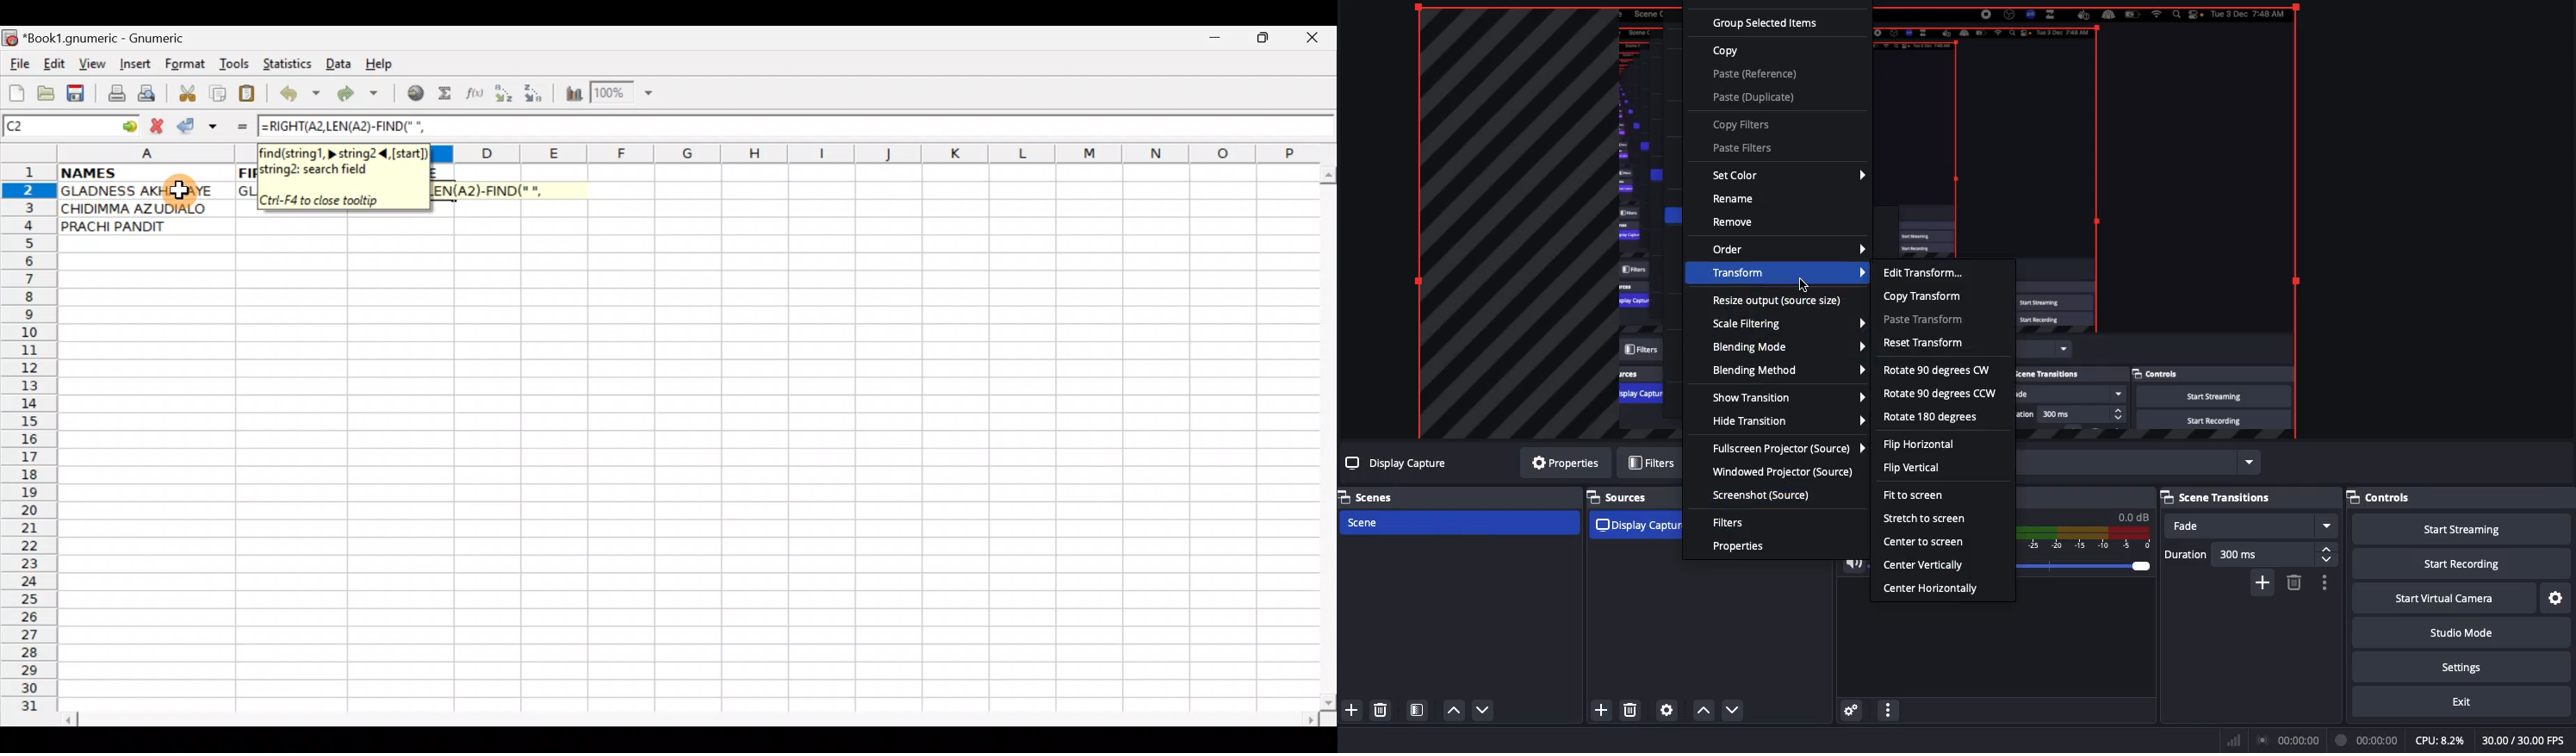  What do you see at coordinates (1747, 149) in the screenshot?
I see `Paste filters` at bounding box center [1747, 149].